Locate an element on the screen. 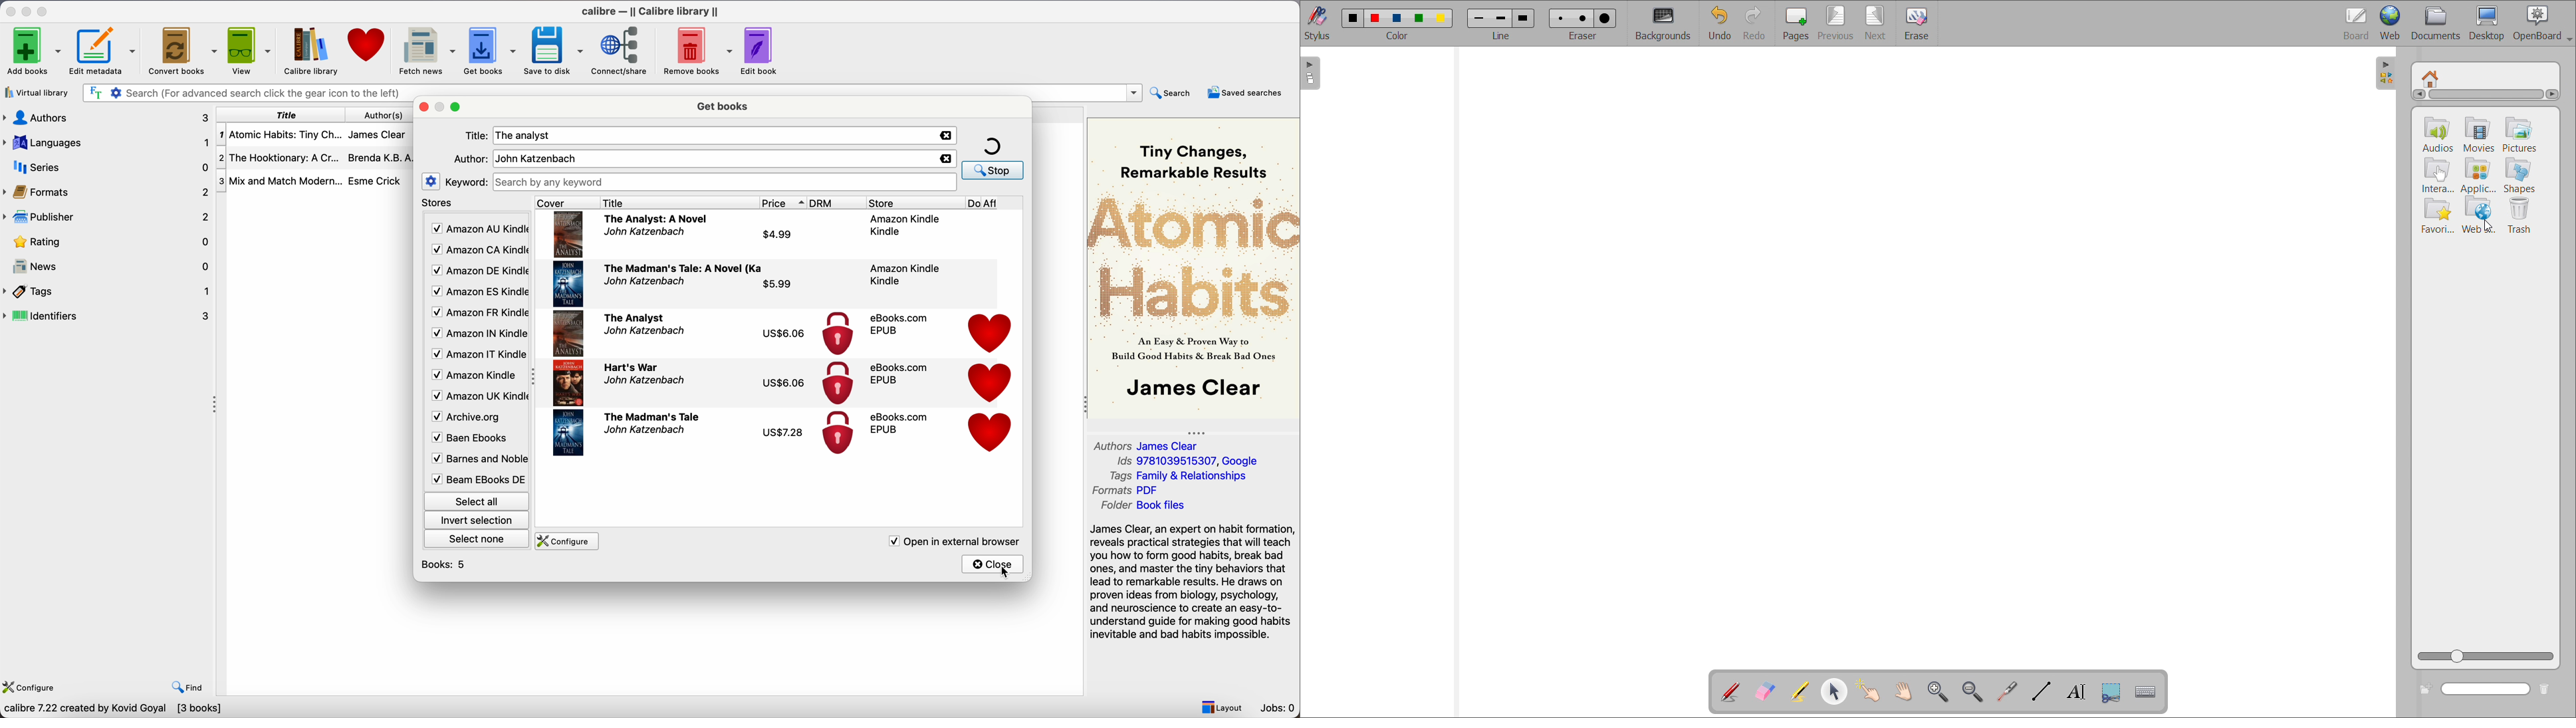 This screenshot has width=2576, height=728. Tags Family & Relationships is located at coordinates (1178, 477).